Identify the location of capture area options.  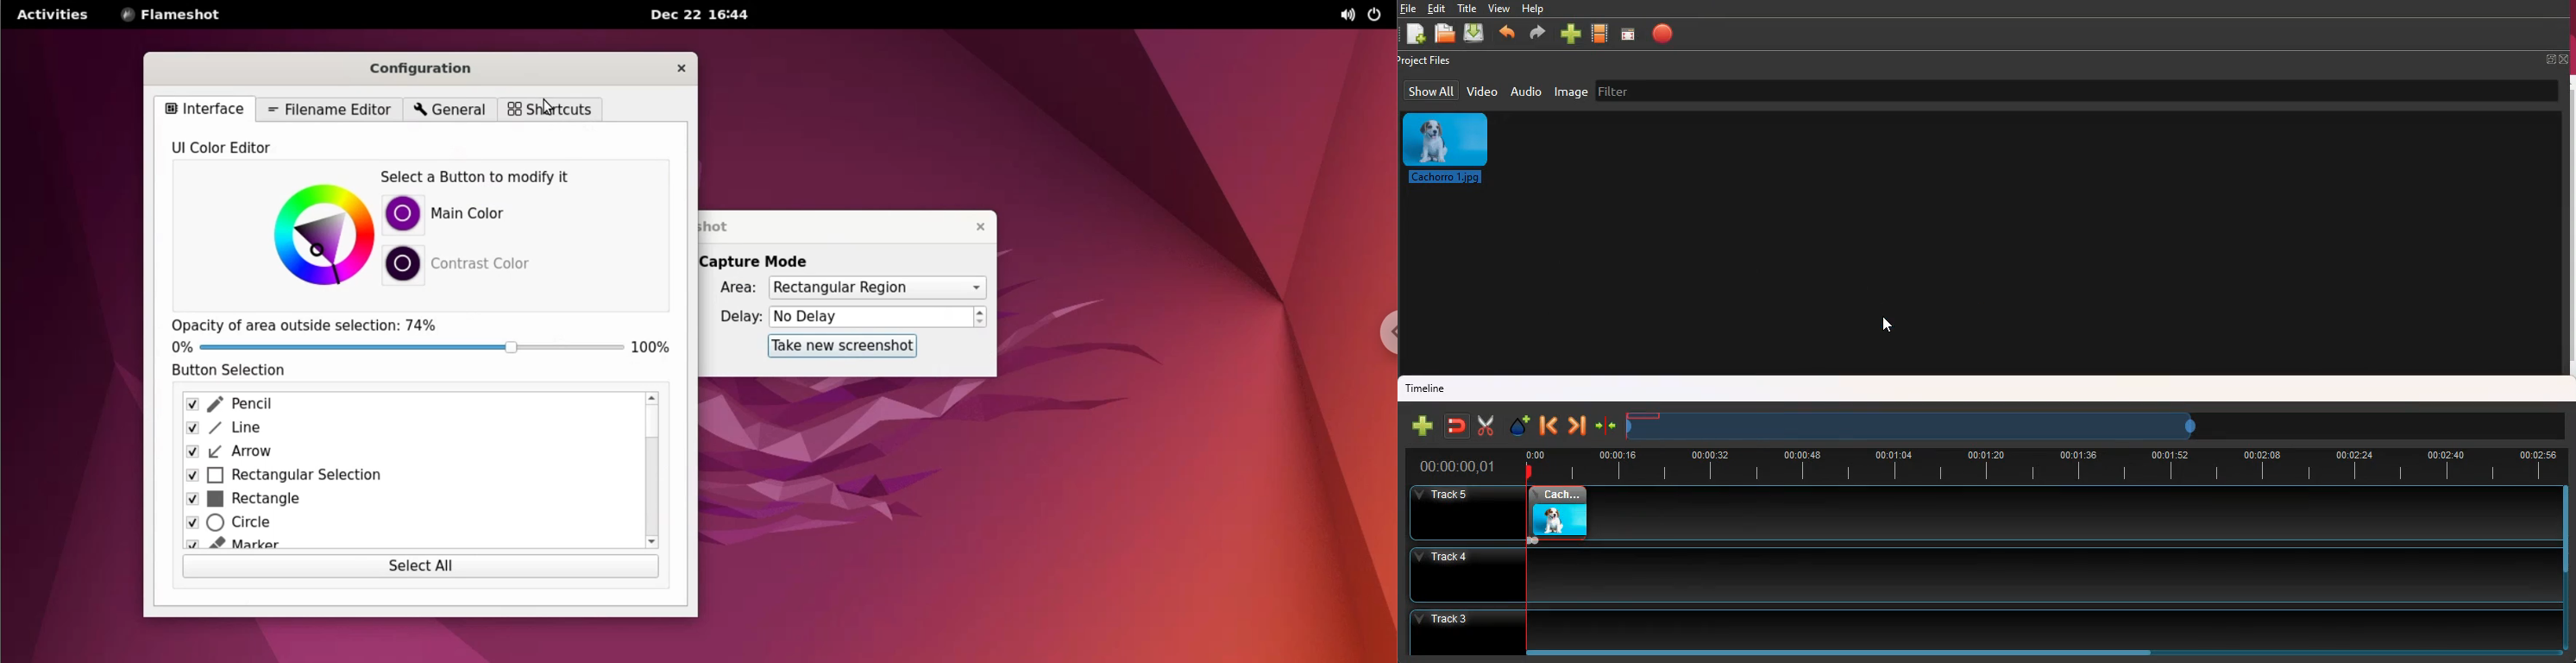
(876, 288).